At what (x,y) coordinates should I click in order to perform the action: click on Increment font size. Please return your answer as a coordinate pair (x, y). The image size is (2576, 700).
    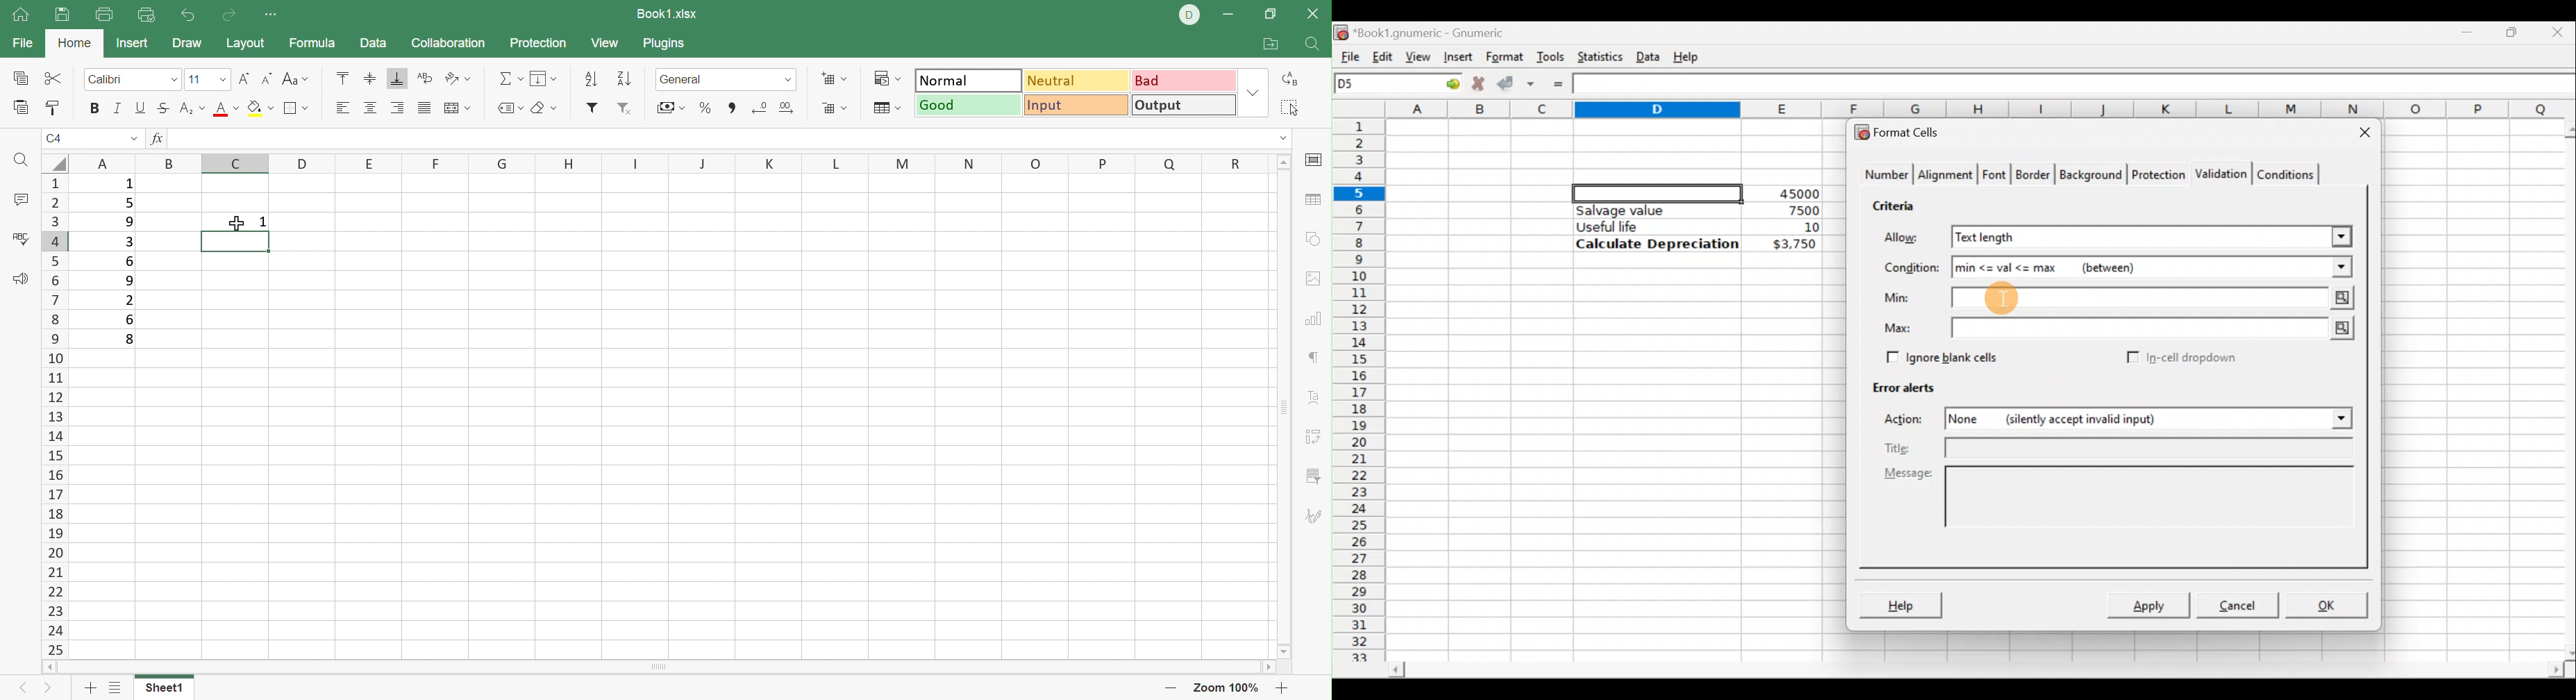
    Looking at the image, I should click on (244, 79).